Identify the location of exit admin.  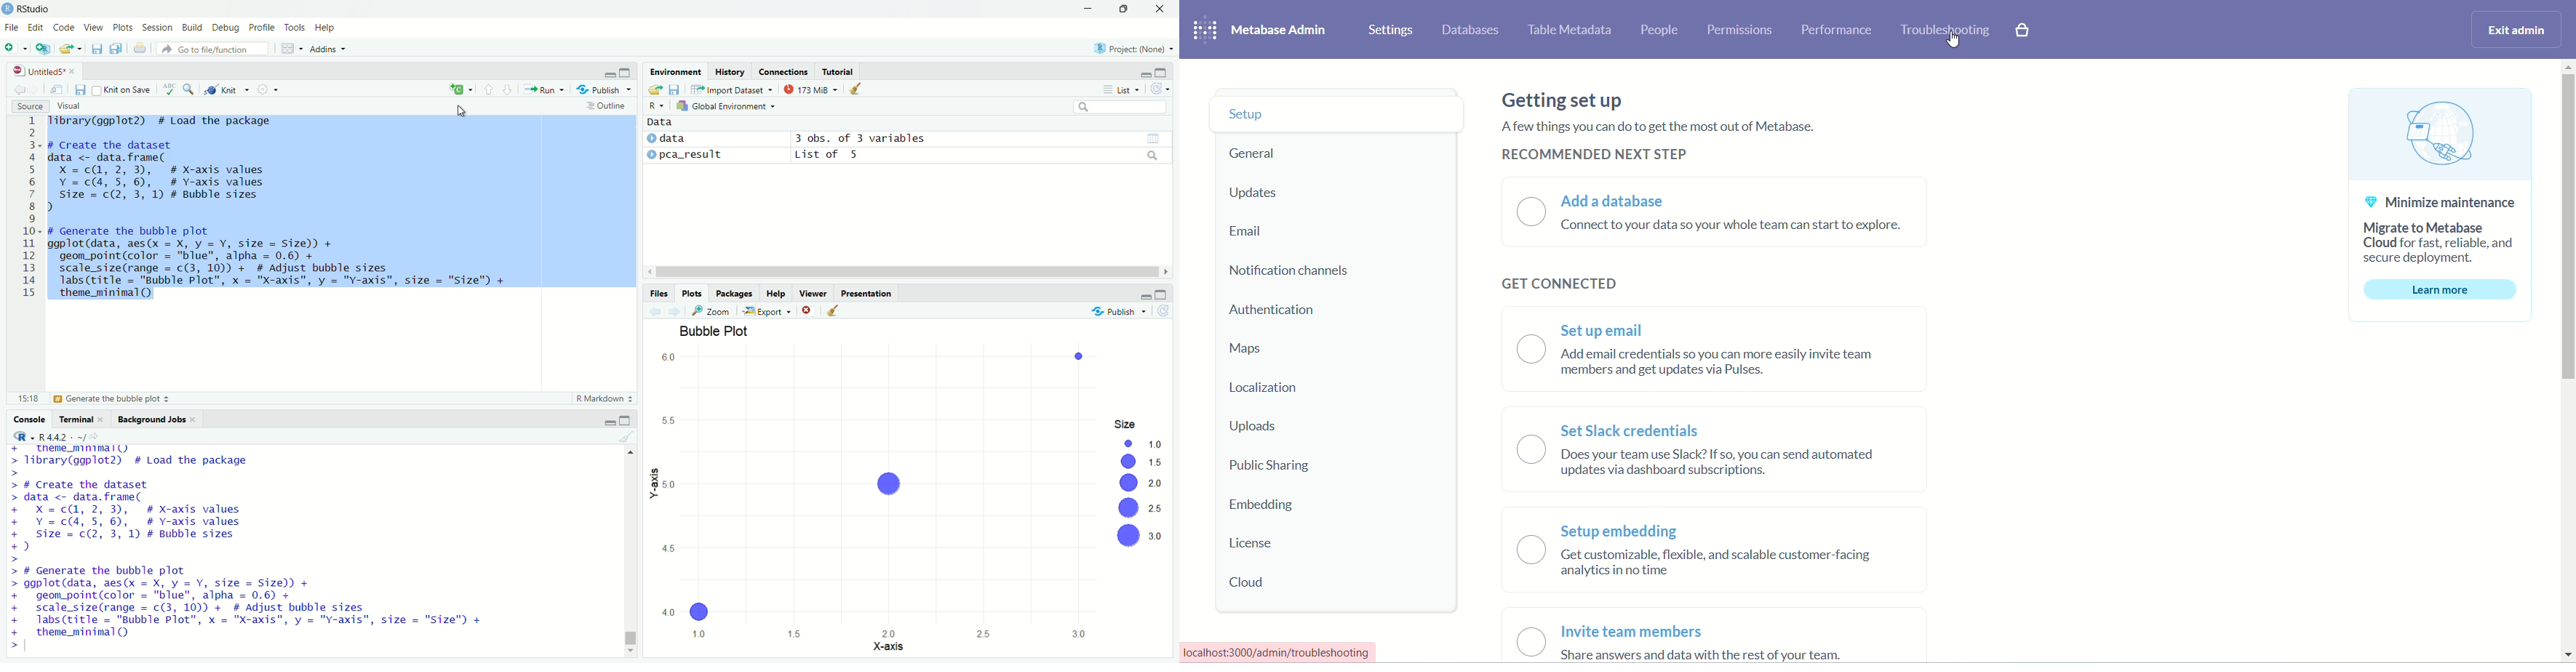
(2518, 31).